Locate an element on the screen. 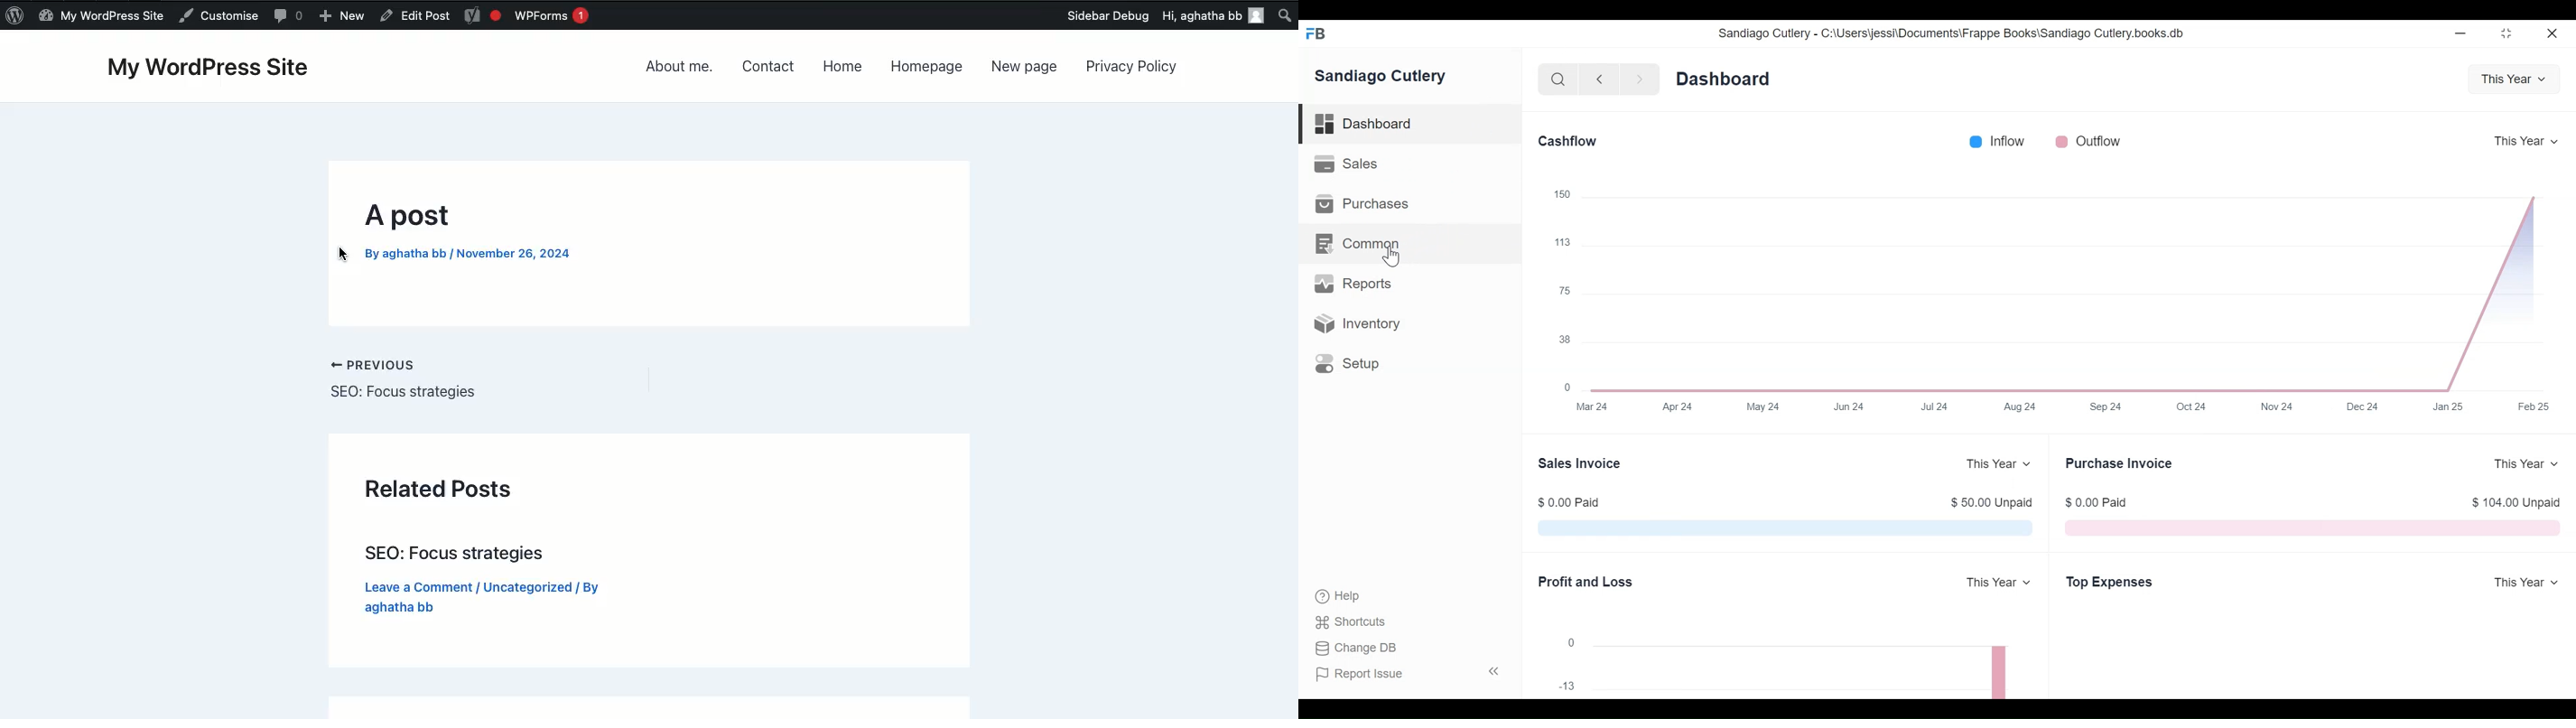 Image resolution: width=2576 pixels, height=728 pixels. Frappe Books Desktop icon is located at coordinates (1315, 33).